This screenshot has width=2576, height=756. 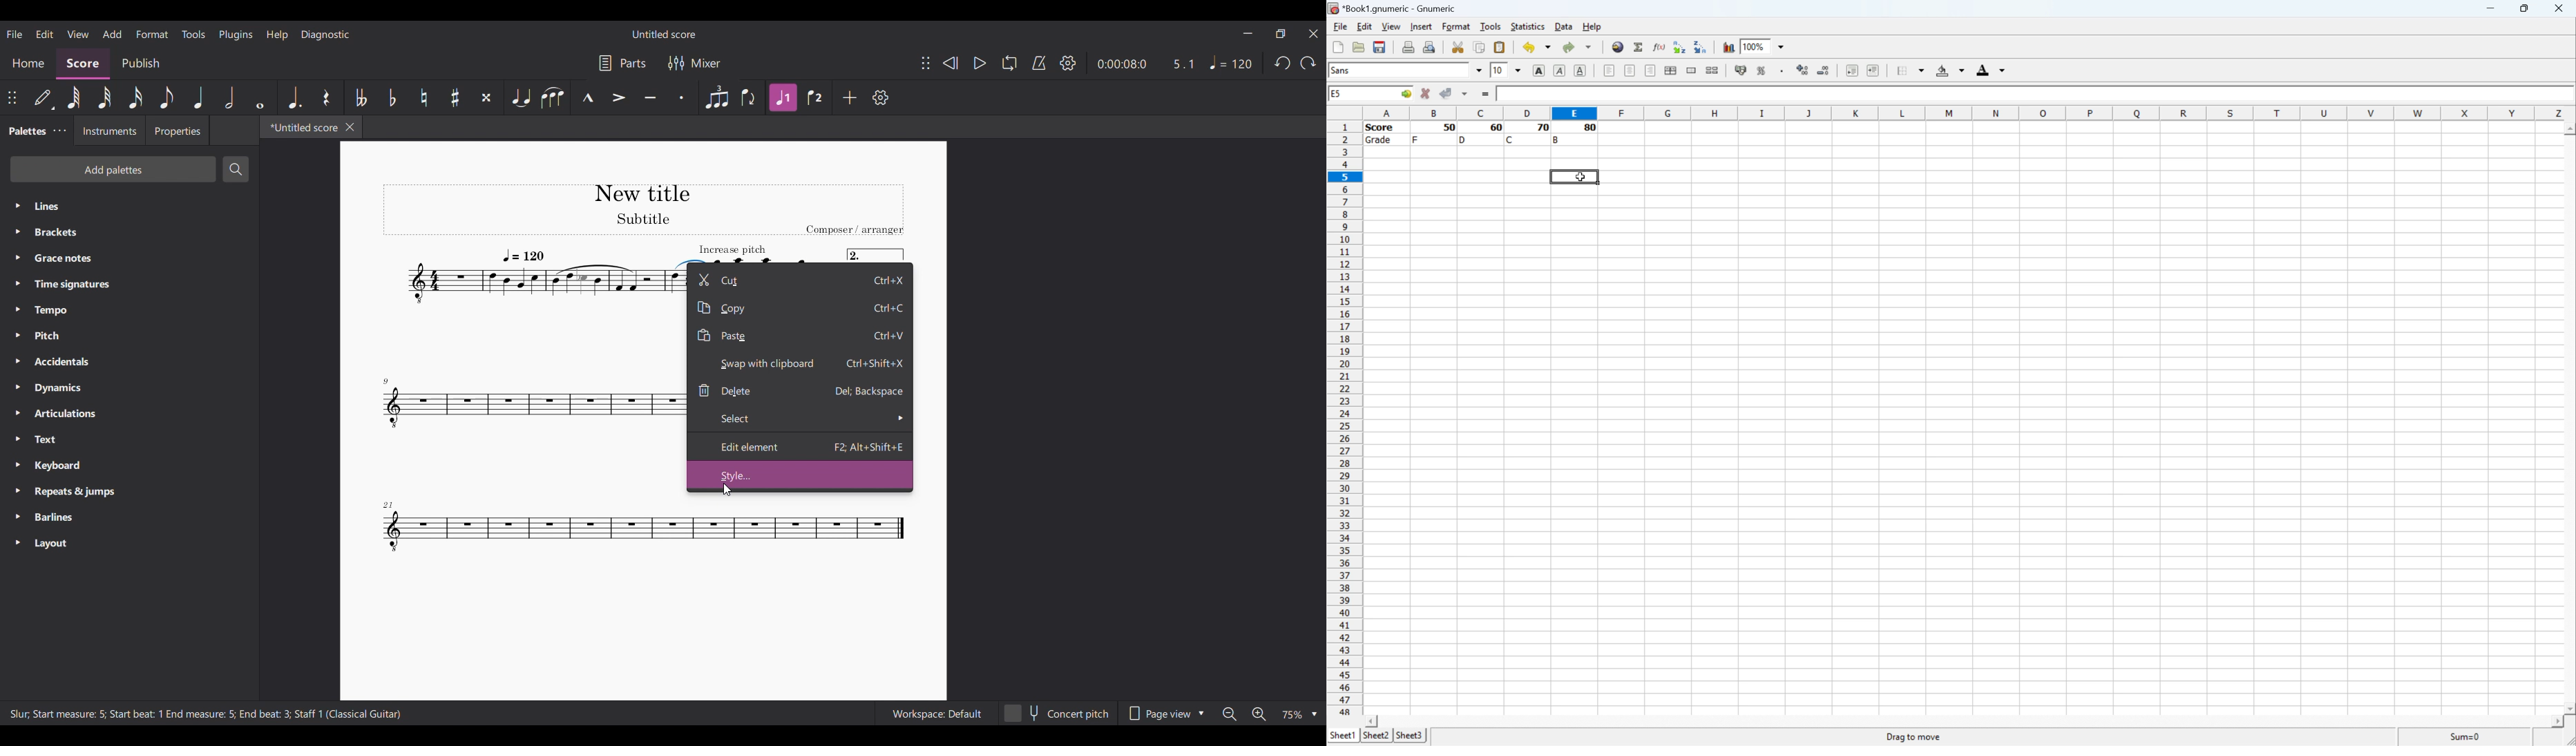 I want to click on Palette settings, so click(x=60, y=131).